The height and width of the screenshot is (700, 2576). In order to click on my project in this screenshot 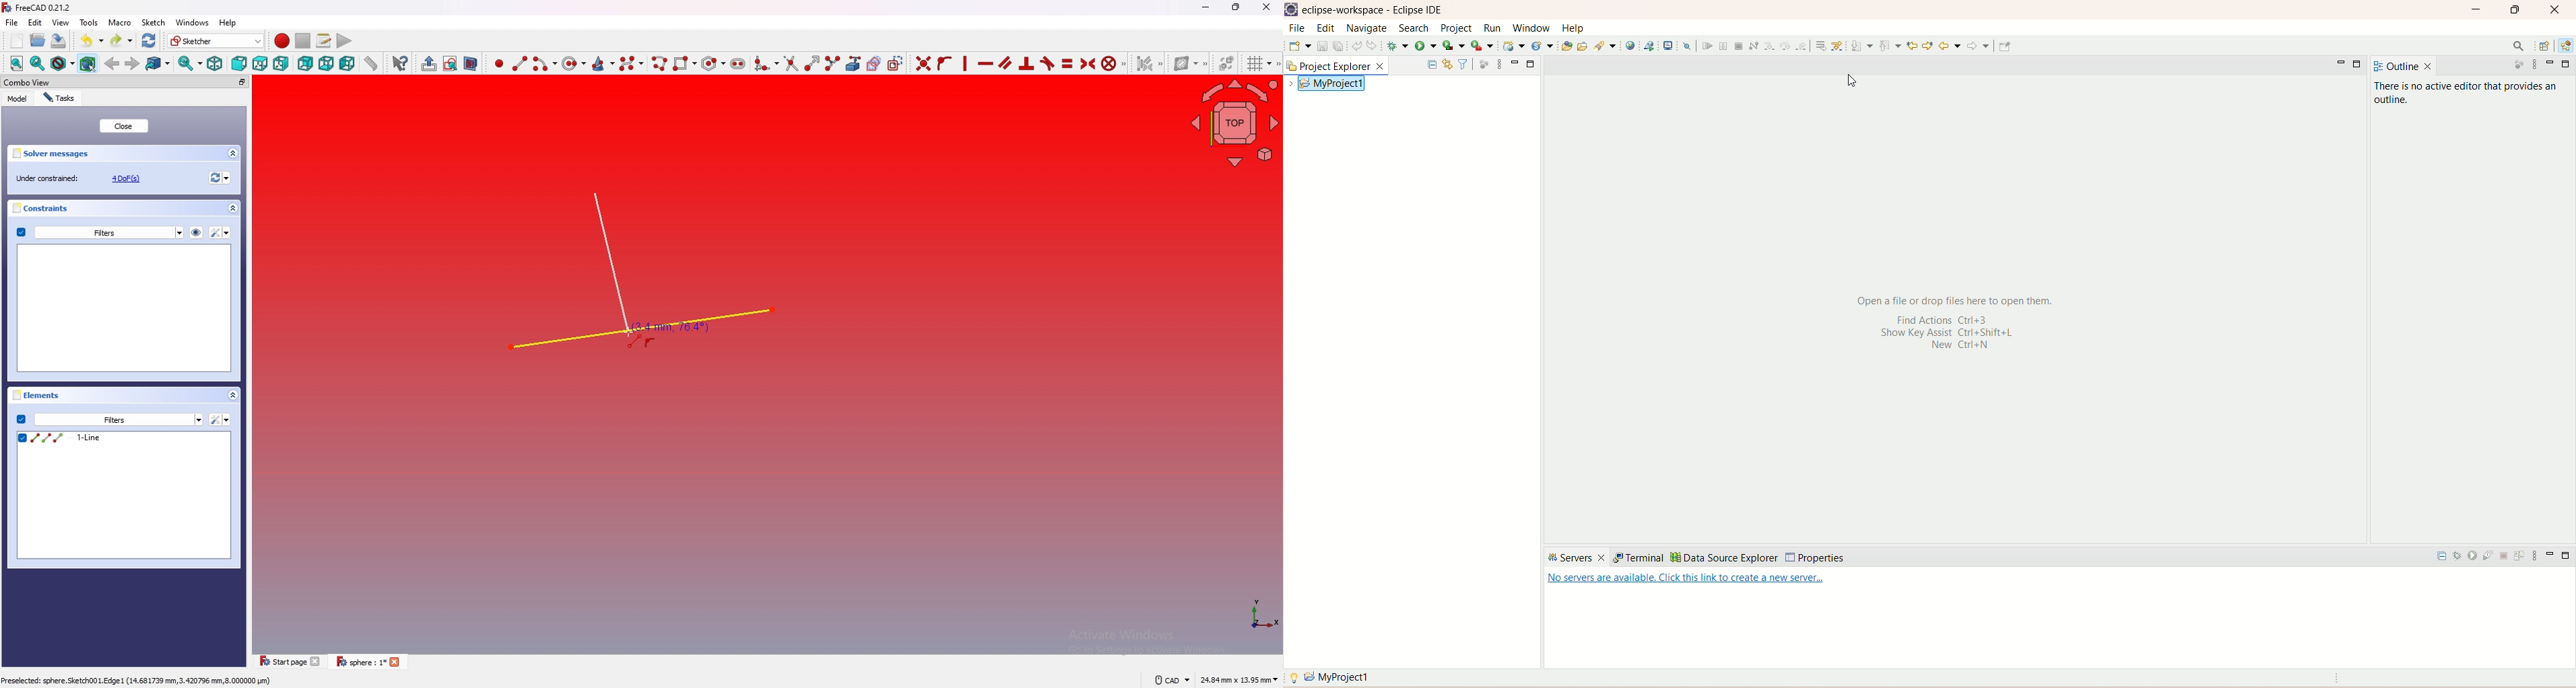, I will do `click(1331, 82)`.